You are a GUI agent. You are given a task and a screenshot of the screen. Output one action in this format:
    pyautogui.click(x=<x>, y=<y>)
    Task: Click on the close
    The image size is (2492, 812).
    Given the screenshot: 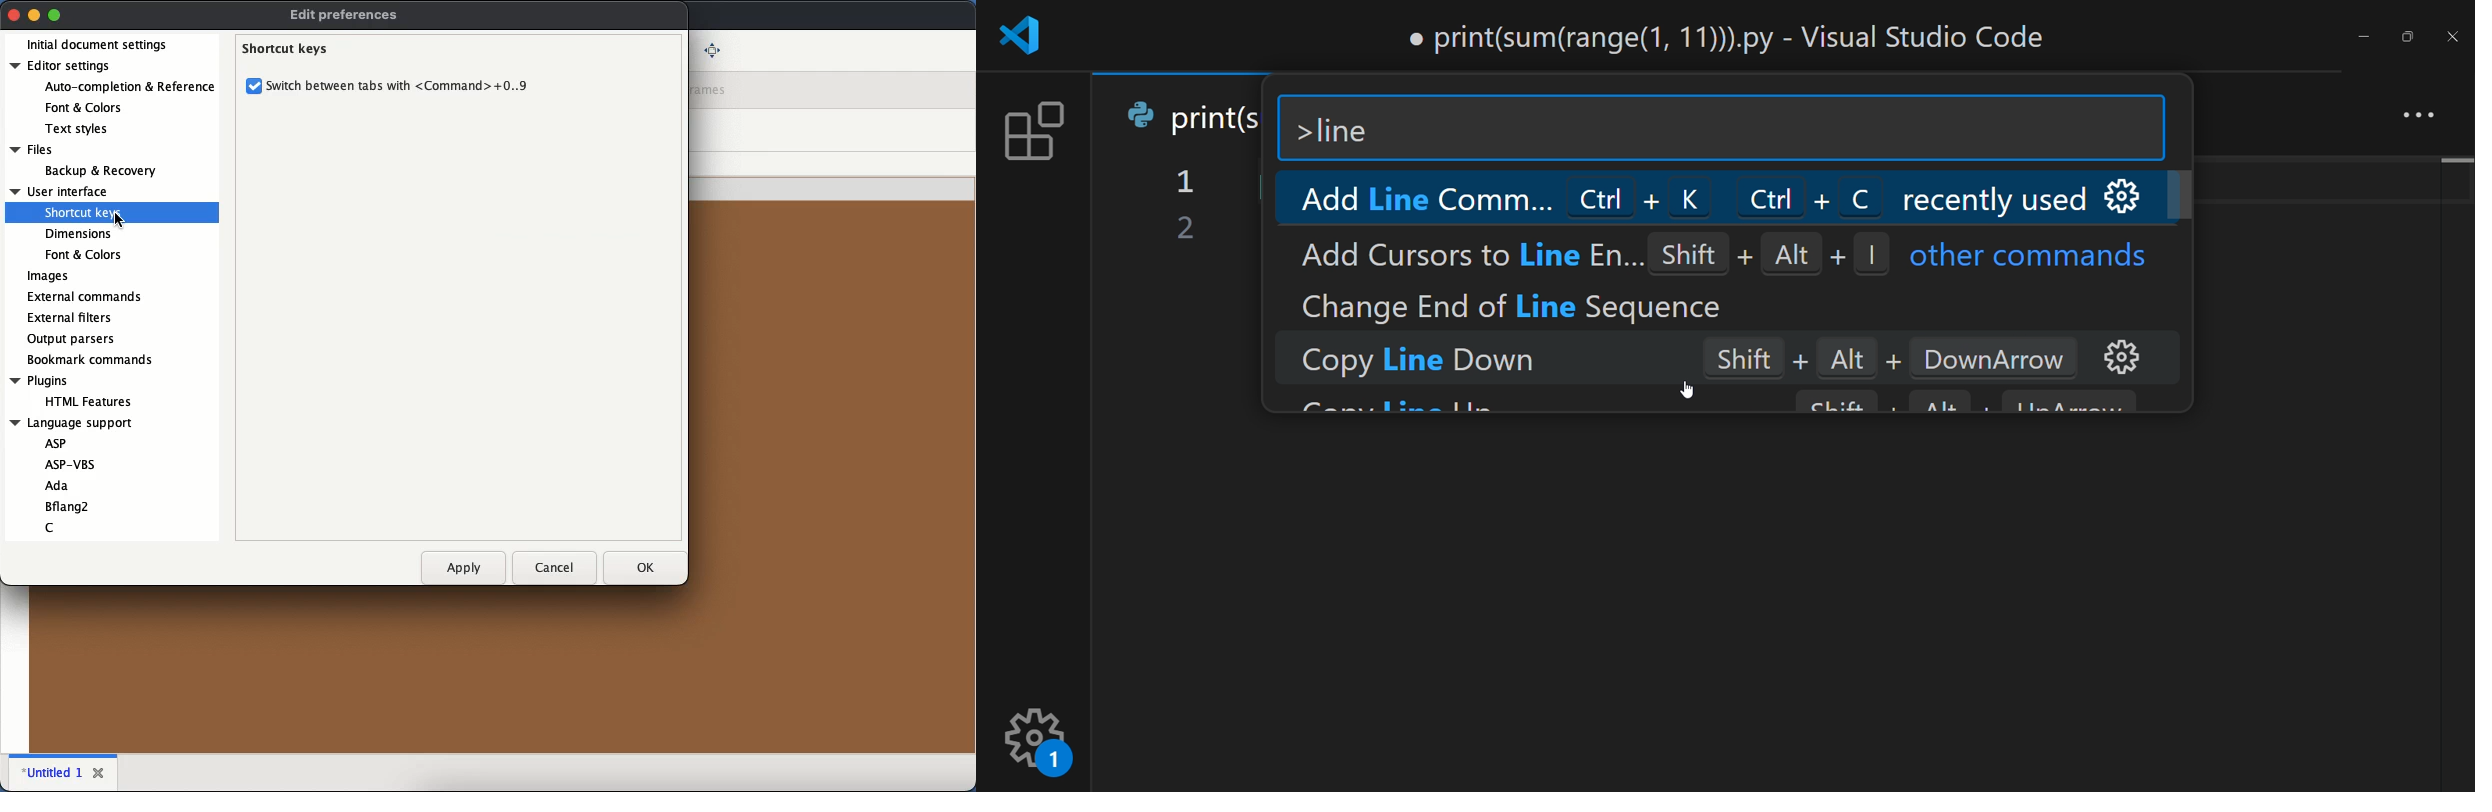 What is the action you would take?
    pyautogui.click(x=14, y=14)
    